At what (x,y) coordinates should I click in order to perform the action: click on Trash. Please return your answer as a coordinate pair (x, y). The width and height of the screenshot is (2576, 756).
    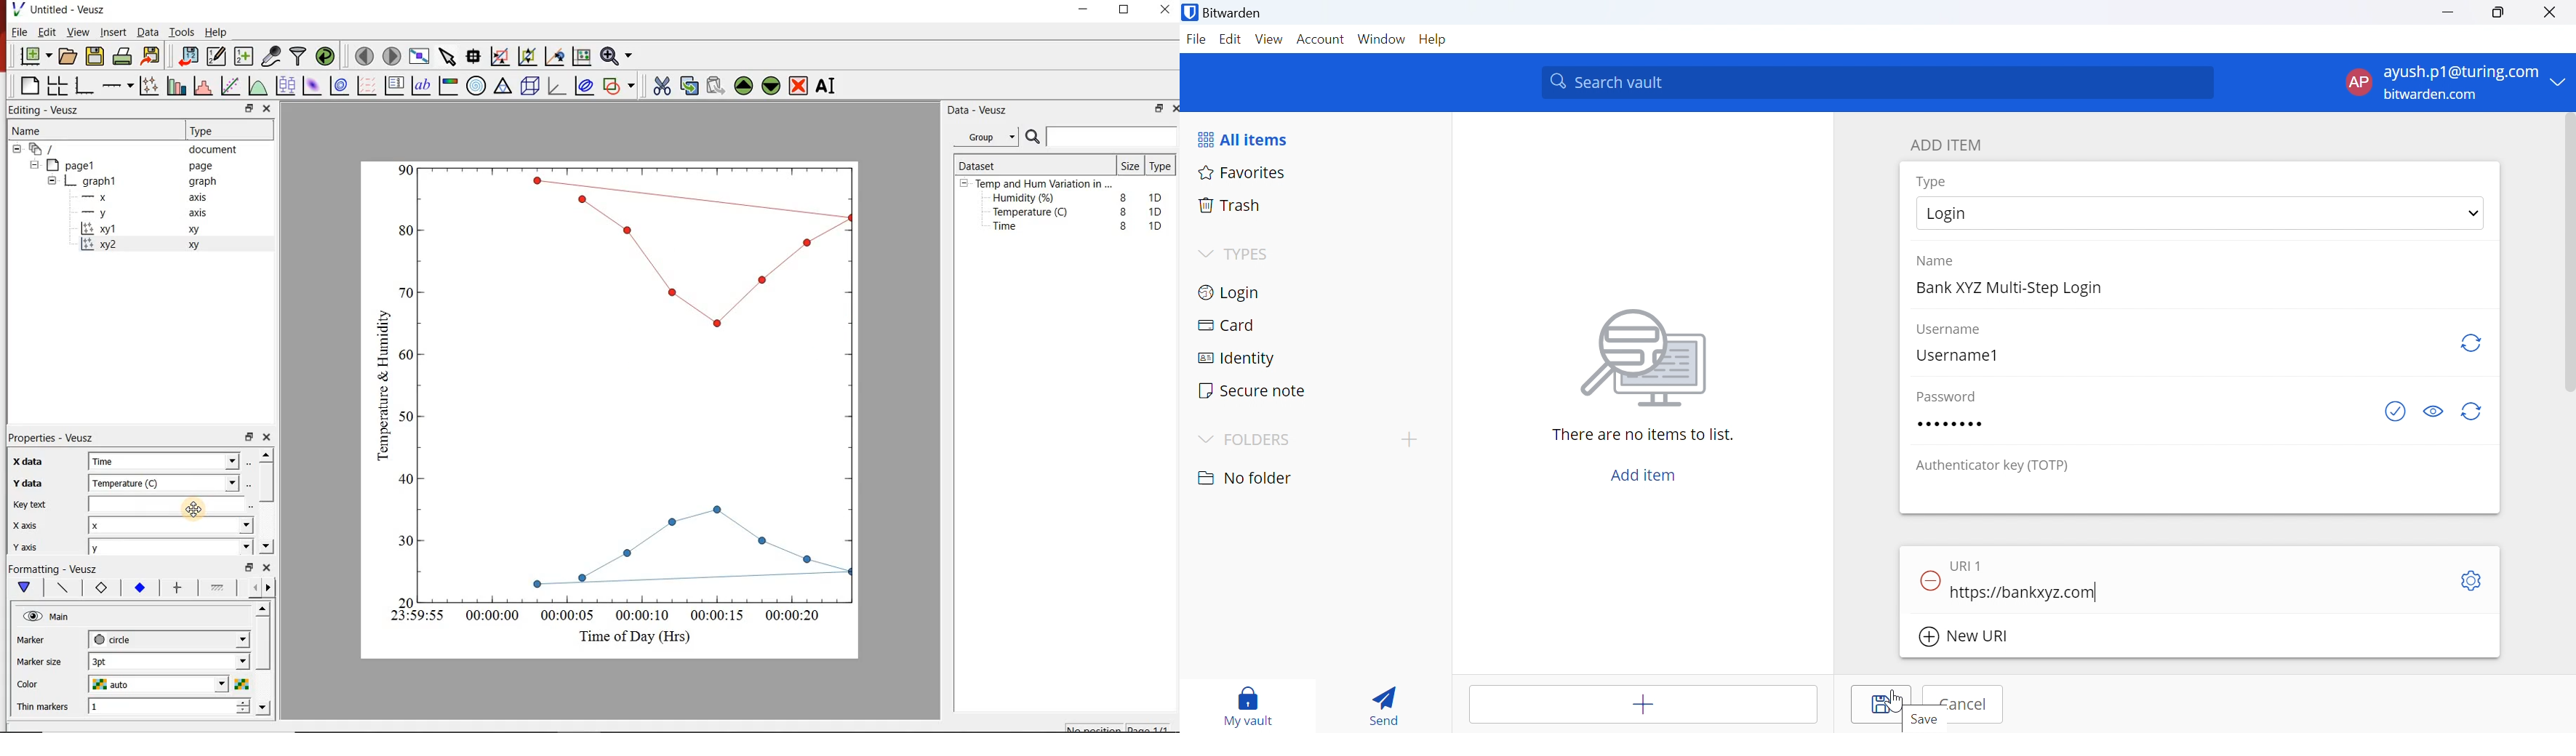
    Looking at the image, I should click on (1230, 204).